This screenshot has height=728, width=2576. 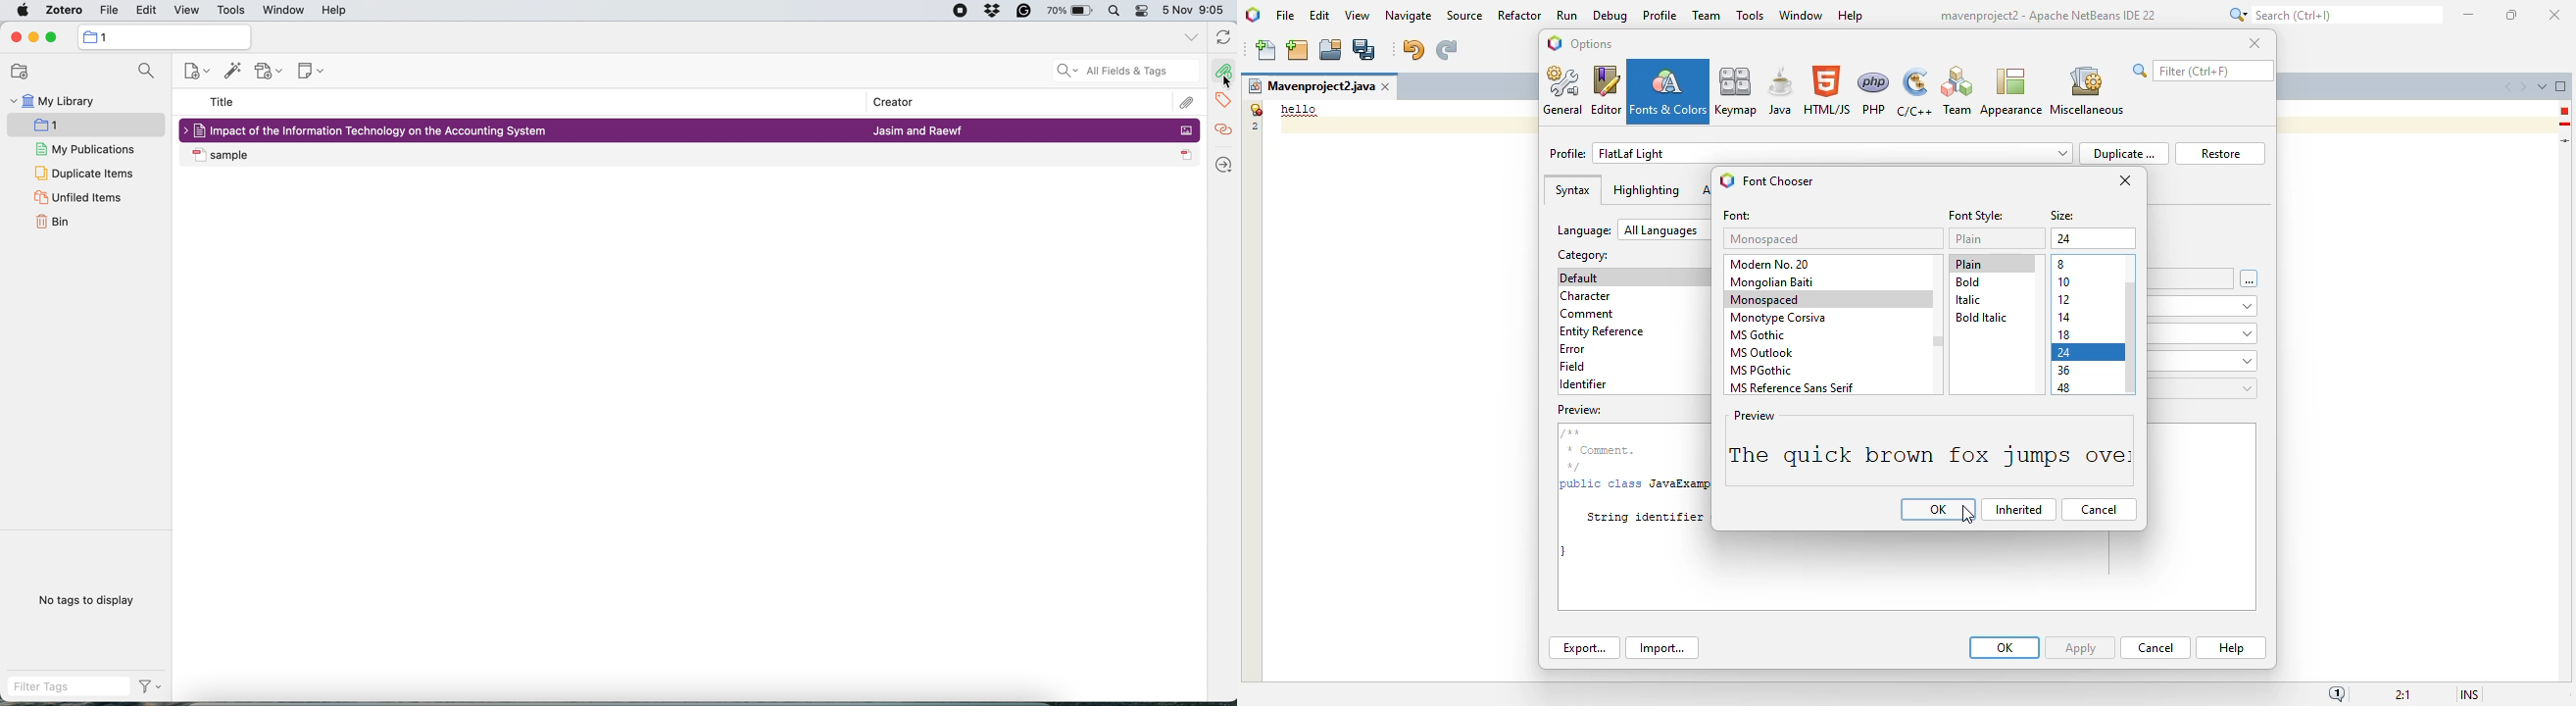 I want to click on add item by identifier, so click(x=230, y=71).